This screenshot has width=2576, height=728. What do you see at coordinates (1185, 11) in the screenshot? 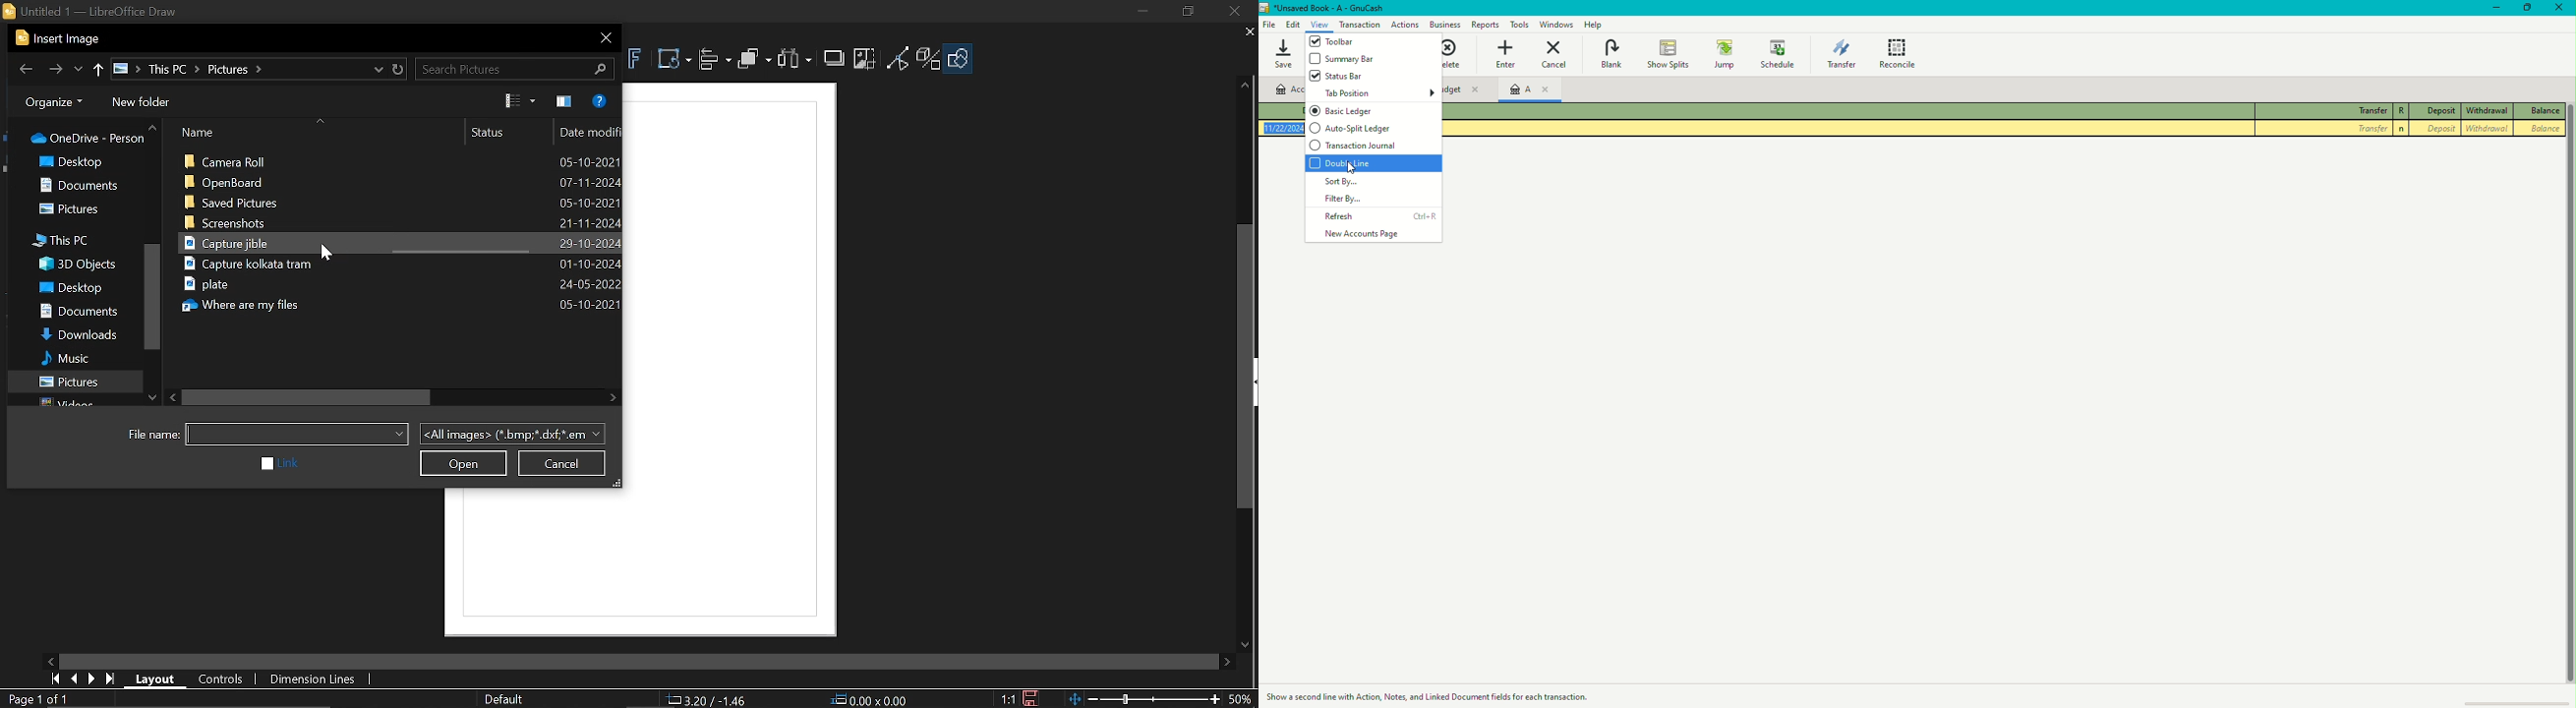
I see `Restore down` at bounding box center [1185, 11].